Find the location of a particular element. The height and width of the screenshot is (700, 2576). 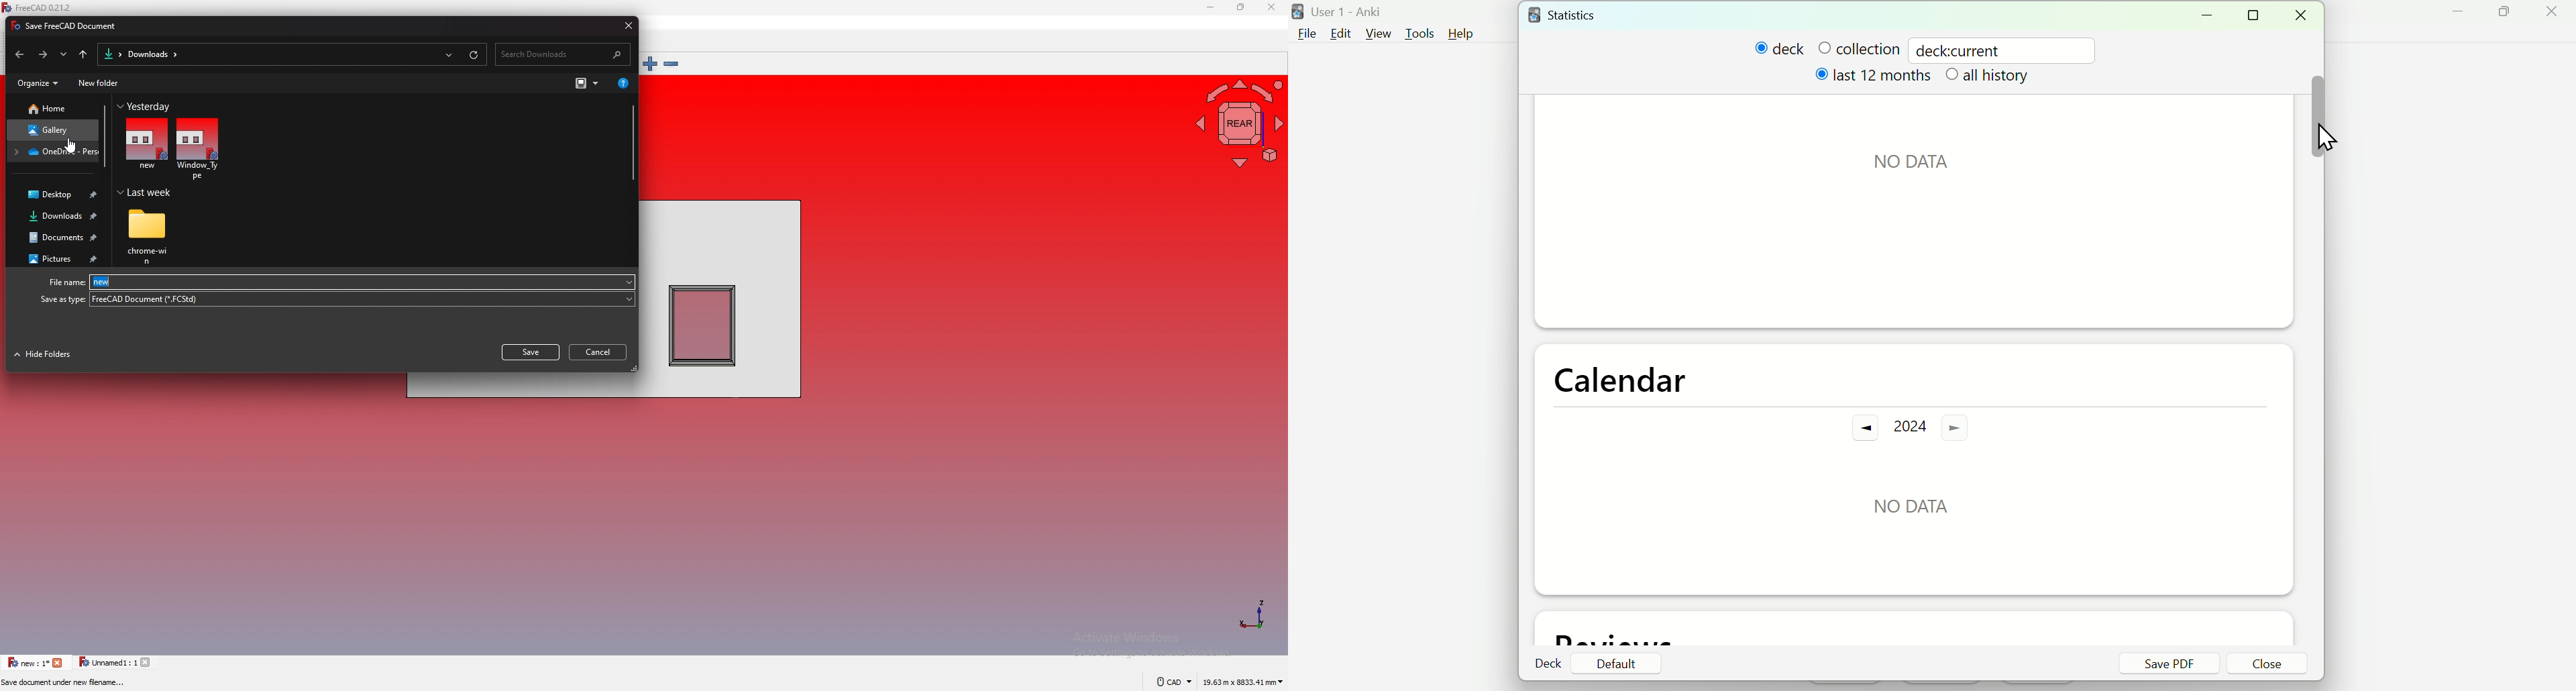

Preselected: Window_Type.Wall.Edge4 (5000.000000 mm, 0.000000 mm, 2895.591309 mm) is located at coordinates (154, 683).